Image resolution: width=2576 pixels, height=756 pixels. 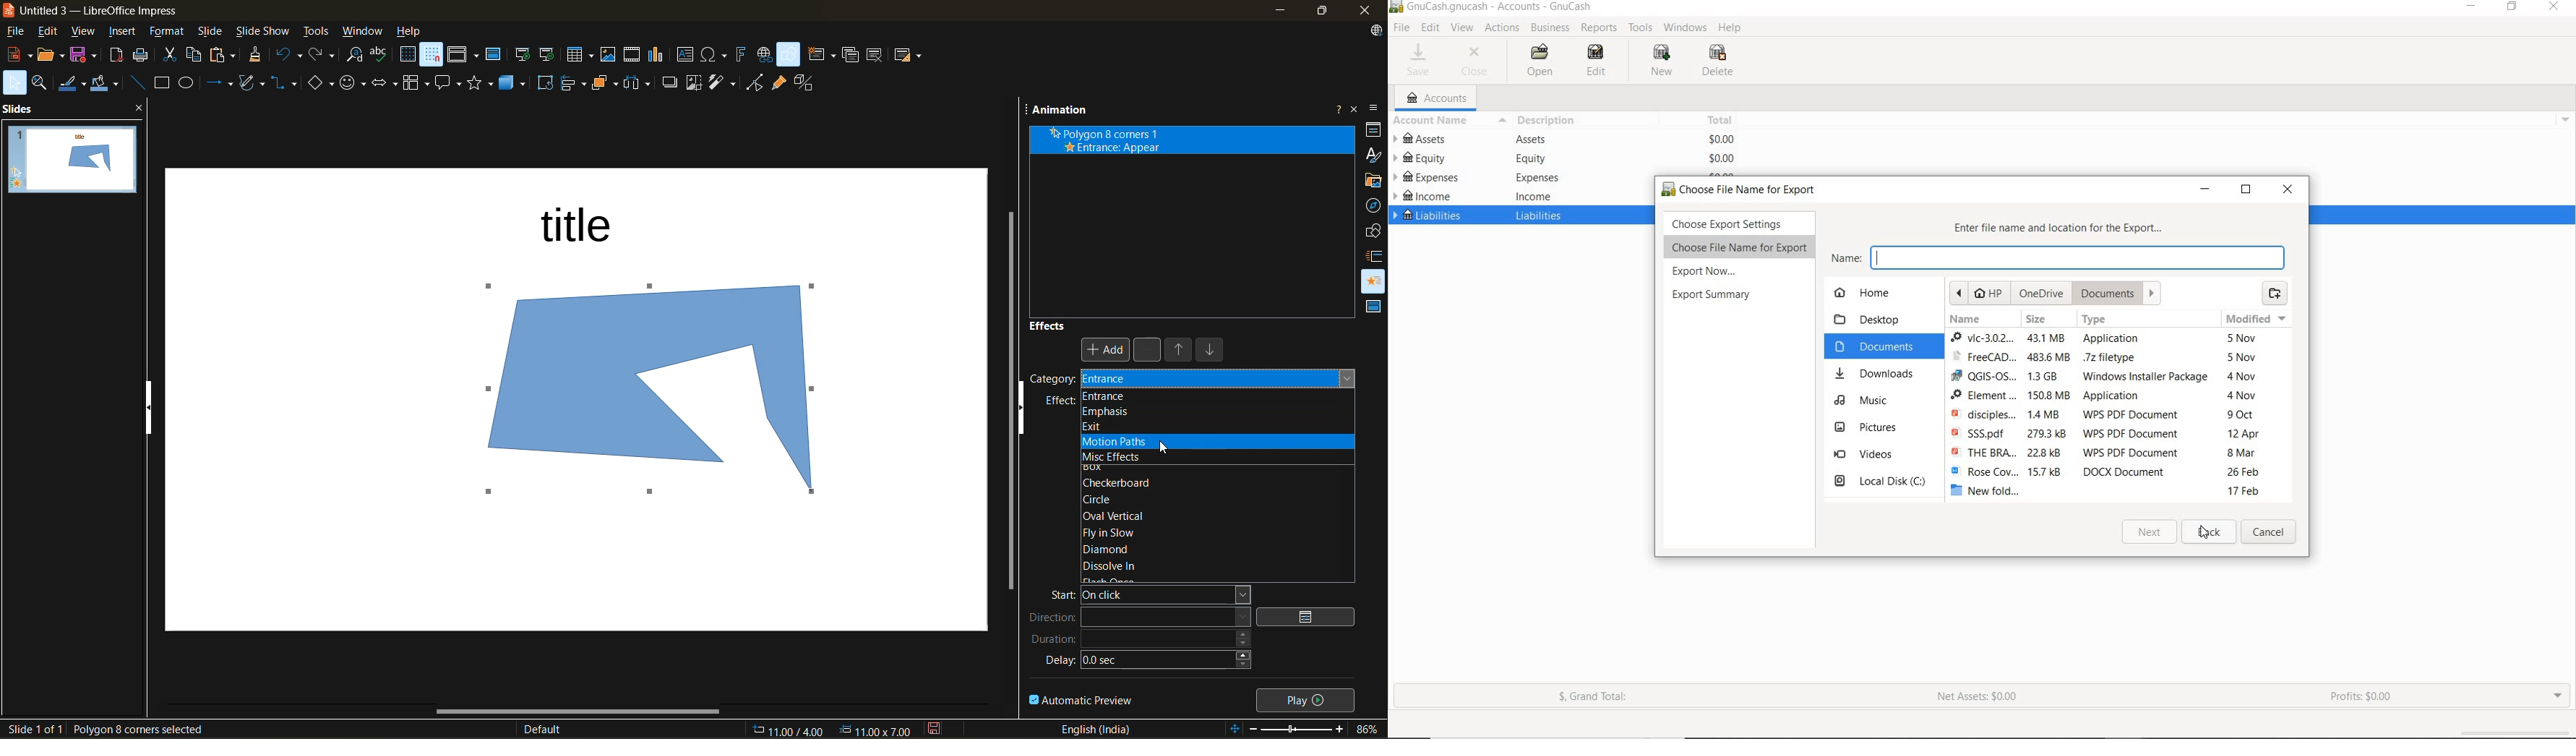 What do you see at coordinates (1112, 500) in the screenshot?
I see `circle` at bounding box center [1112, 500].